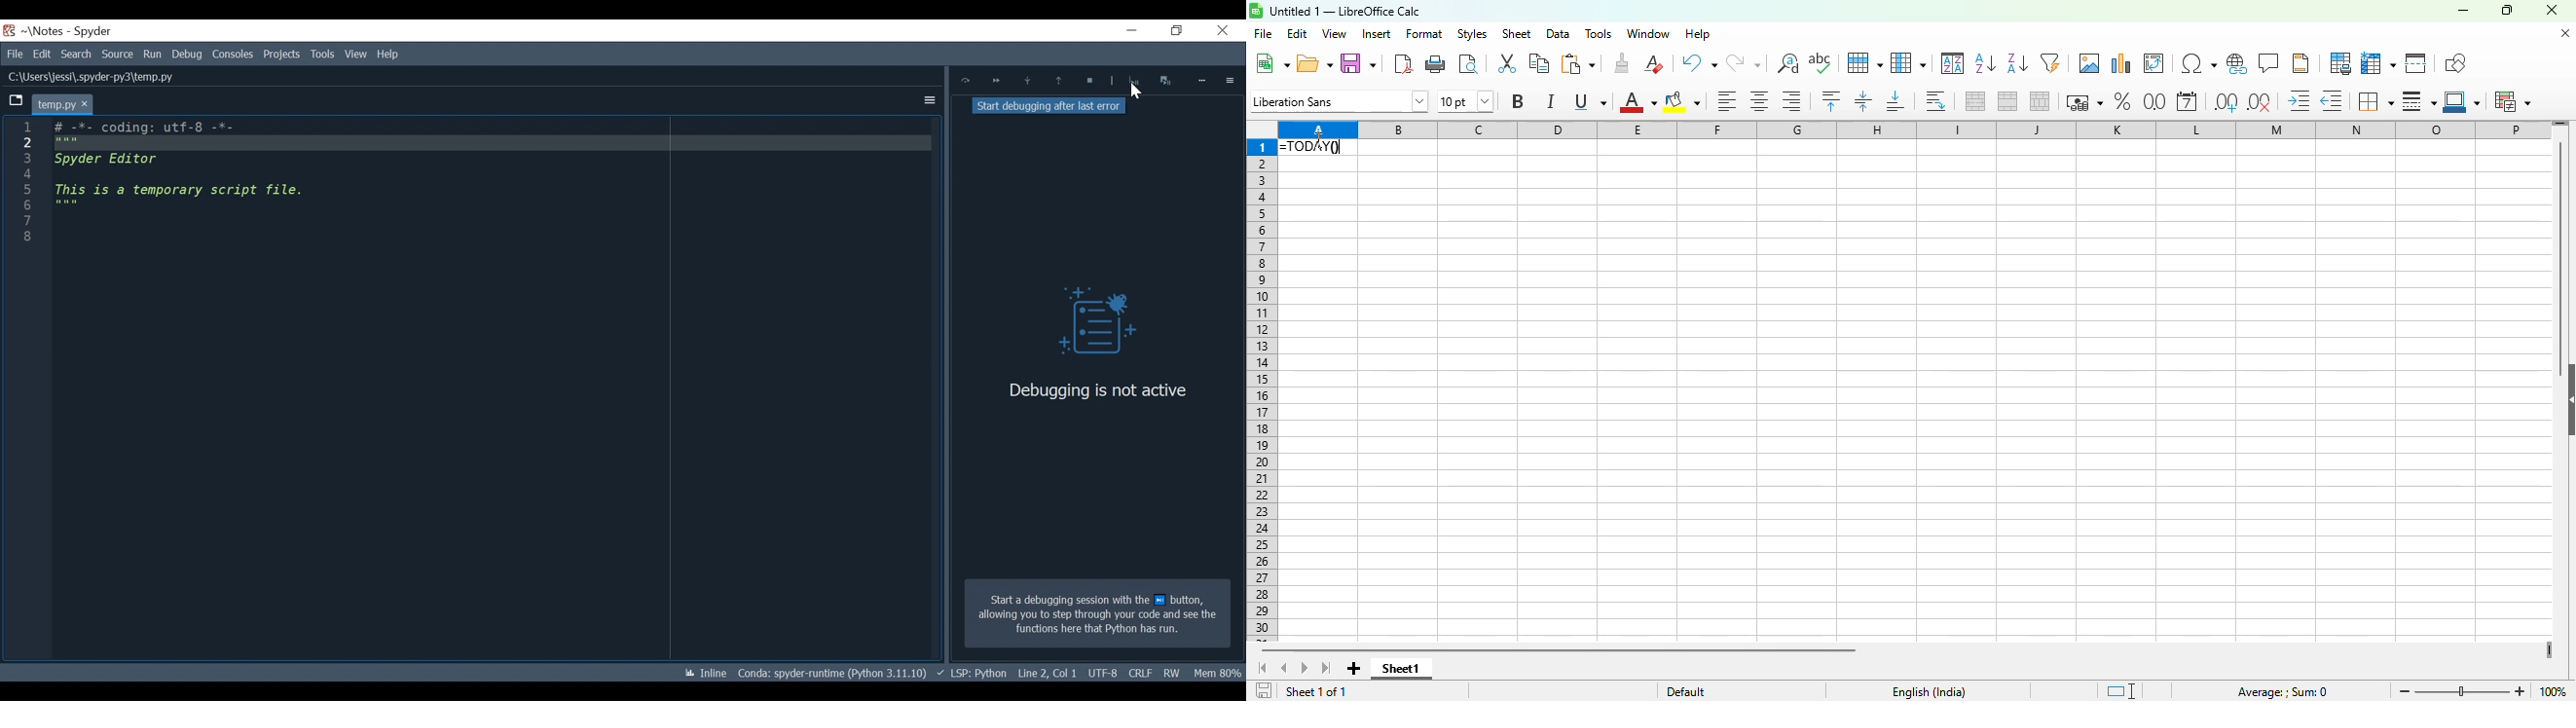  What do you see at coordinates (1464, 100) in the screenshot?
I see `font size` at bounding box center [1464, 100].